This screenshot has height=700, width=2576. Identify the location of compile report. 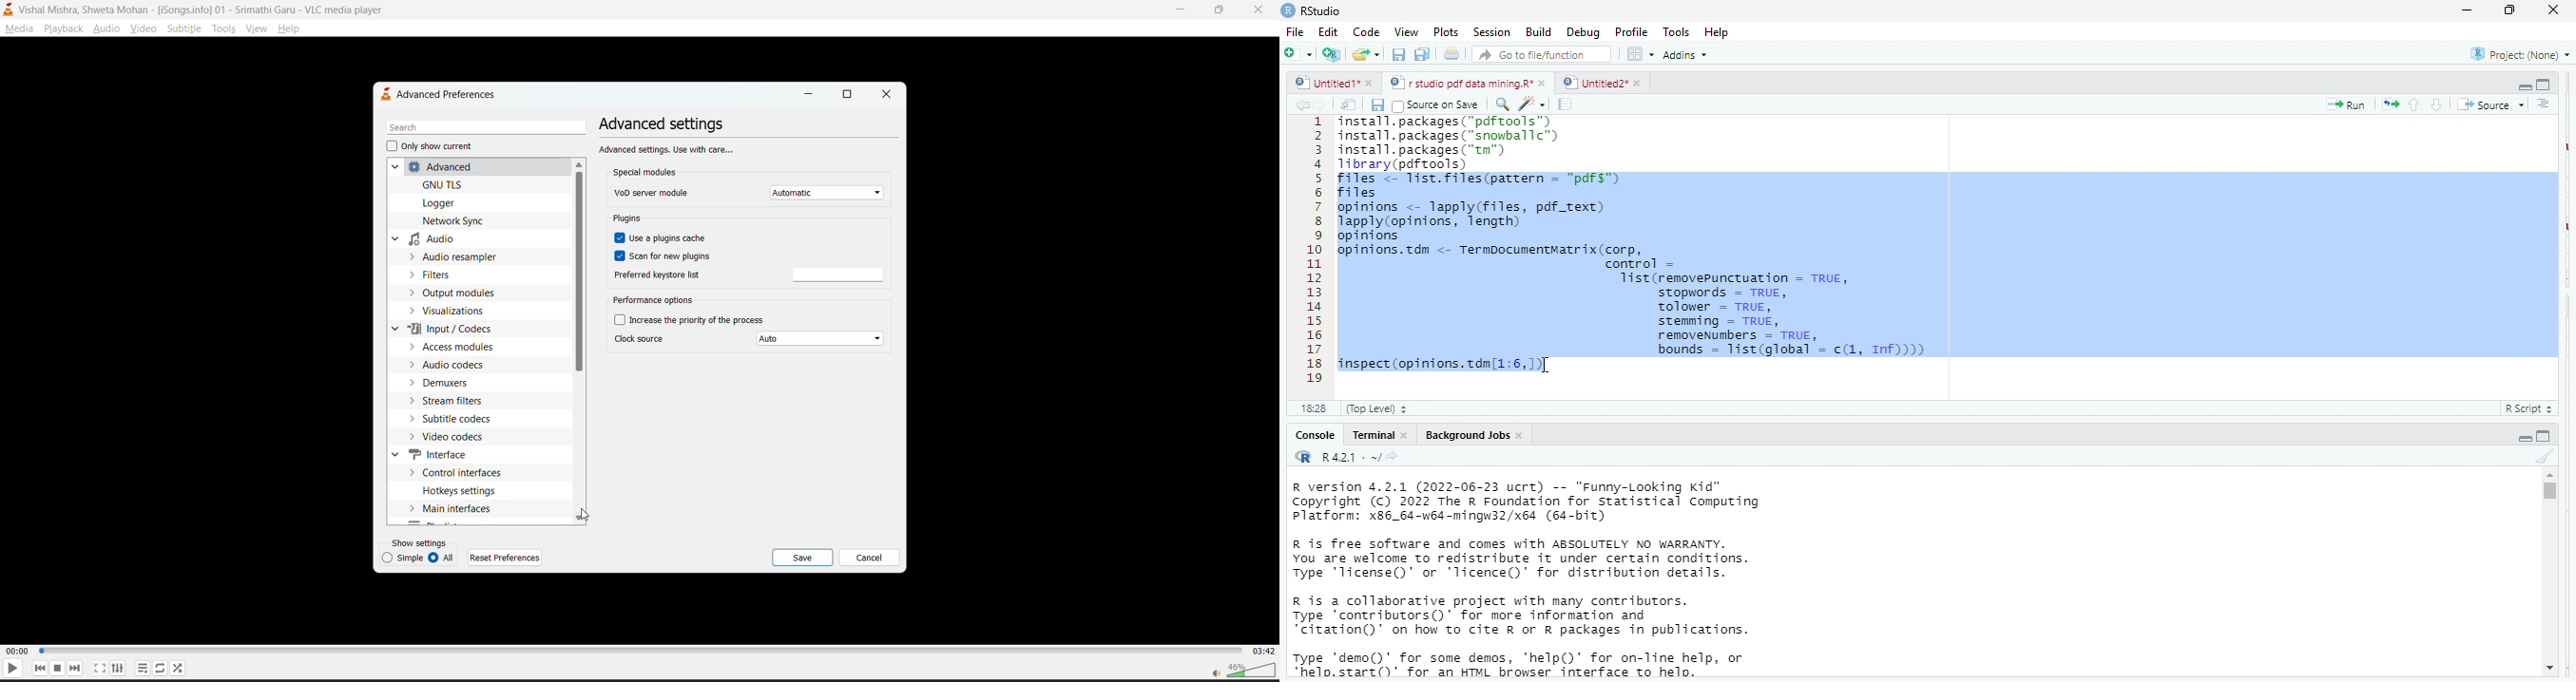
(1567, 104).